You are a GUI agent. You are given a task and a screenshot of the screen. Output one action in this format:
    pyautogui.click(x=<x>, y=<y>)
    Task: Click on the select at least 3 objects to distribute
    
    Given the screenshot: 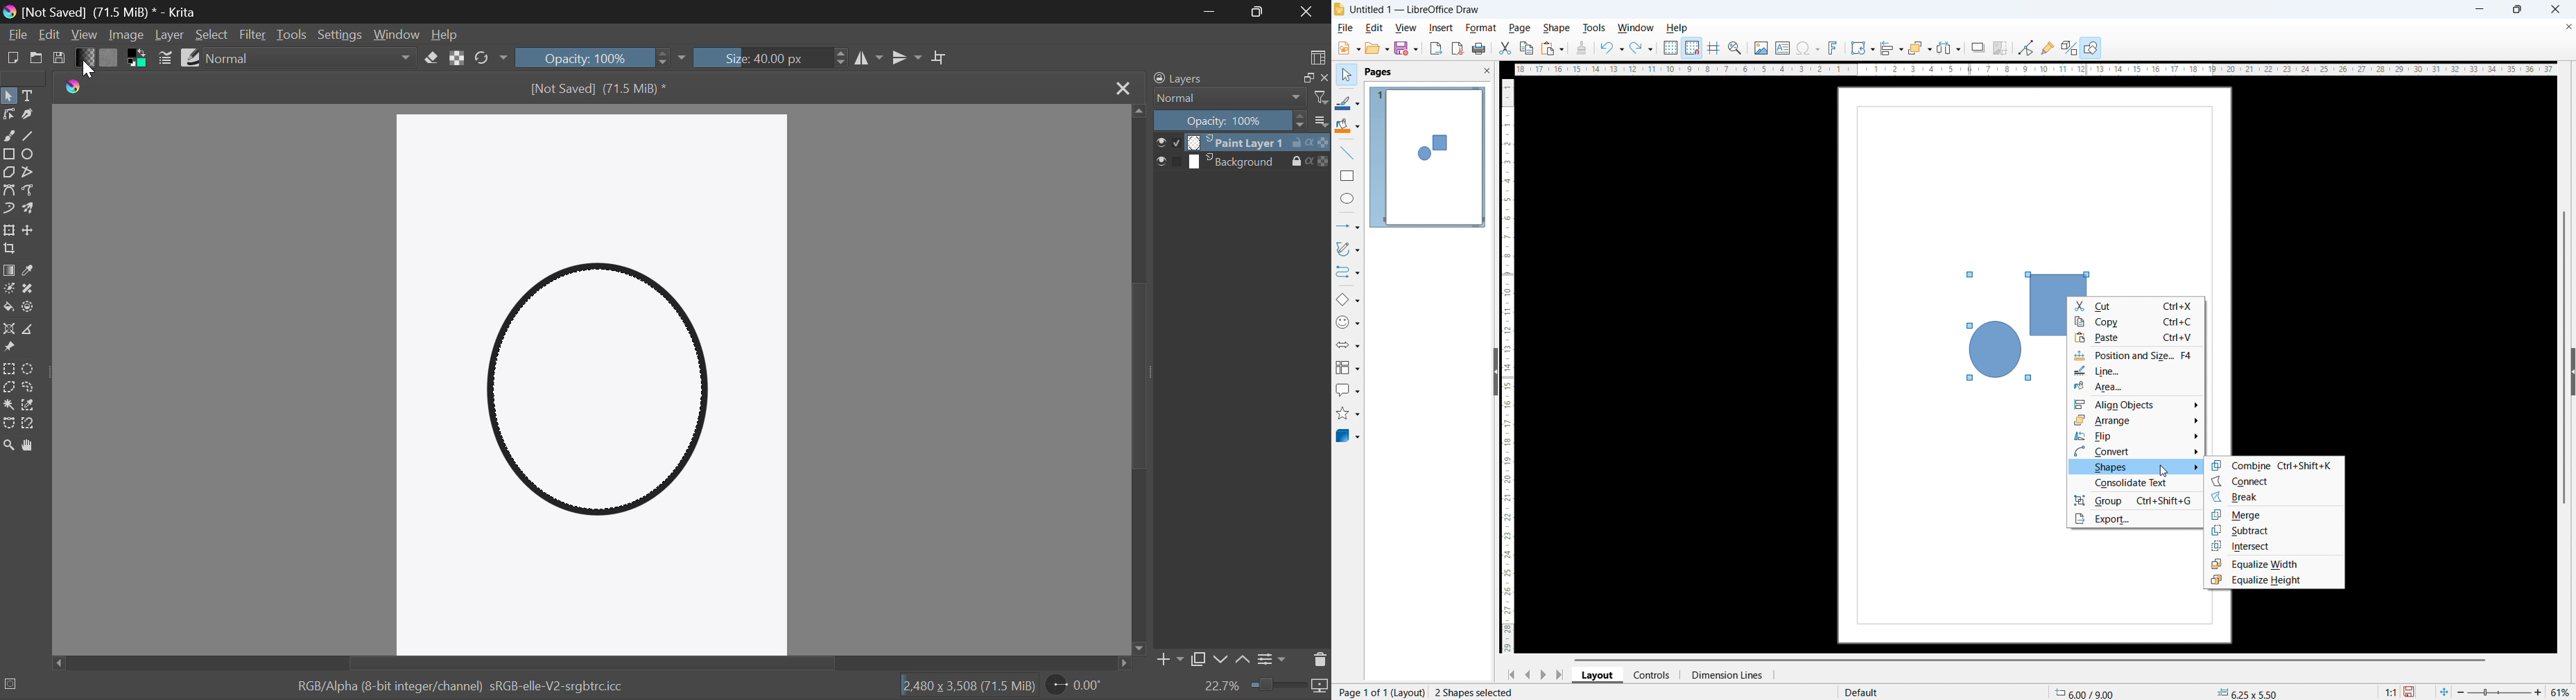 What is the action you would take?
    pyautogui.click(x=1949, y=47)
    